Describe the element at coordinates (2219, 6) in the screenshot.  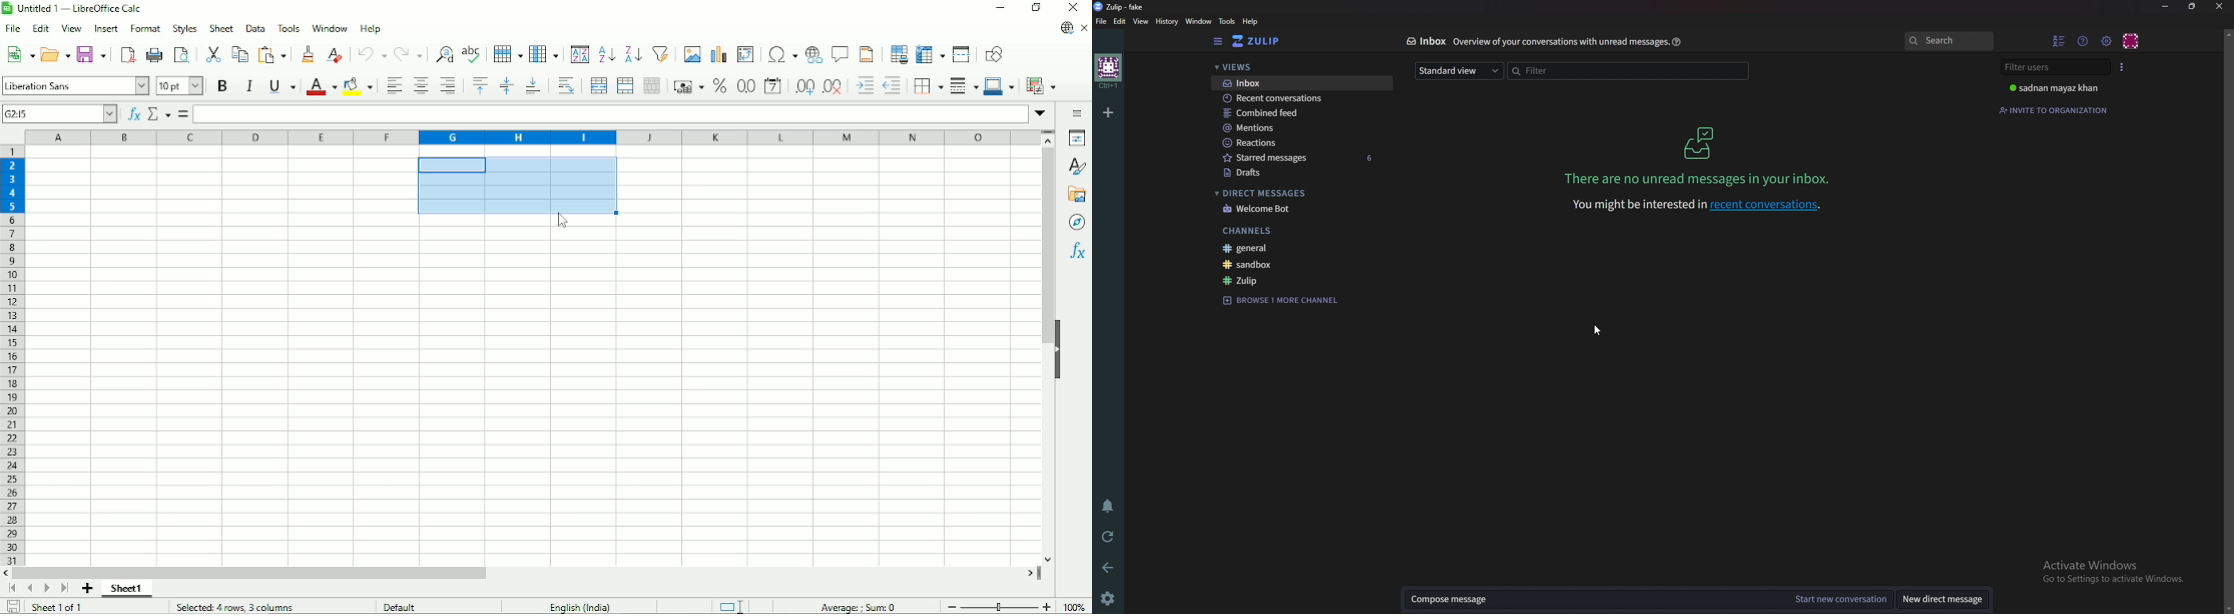
I see `close` at that location.